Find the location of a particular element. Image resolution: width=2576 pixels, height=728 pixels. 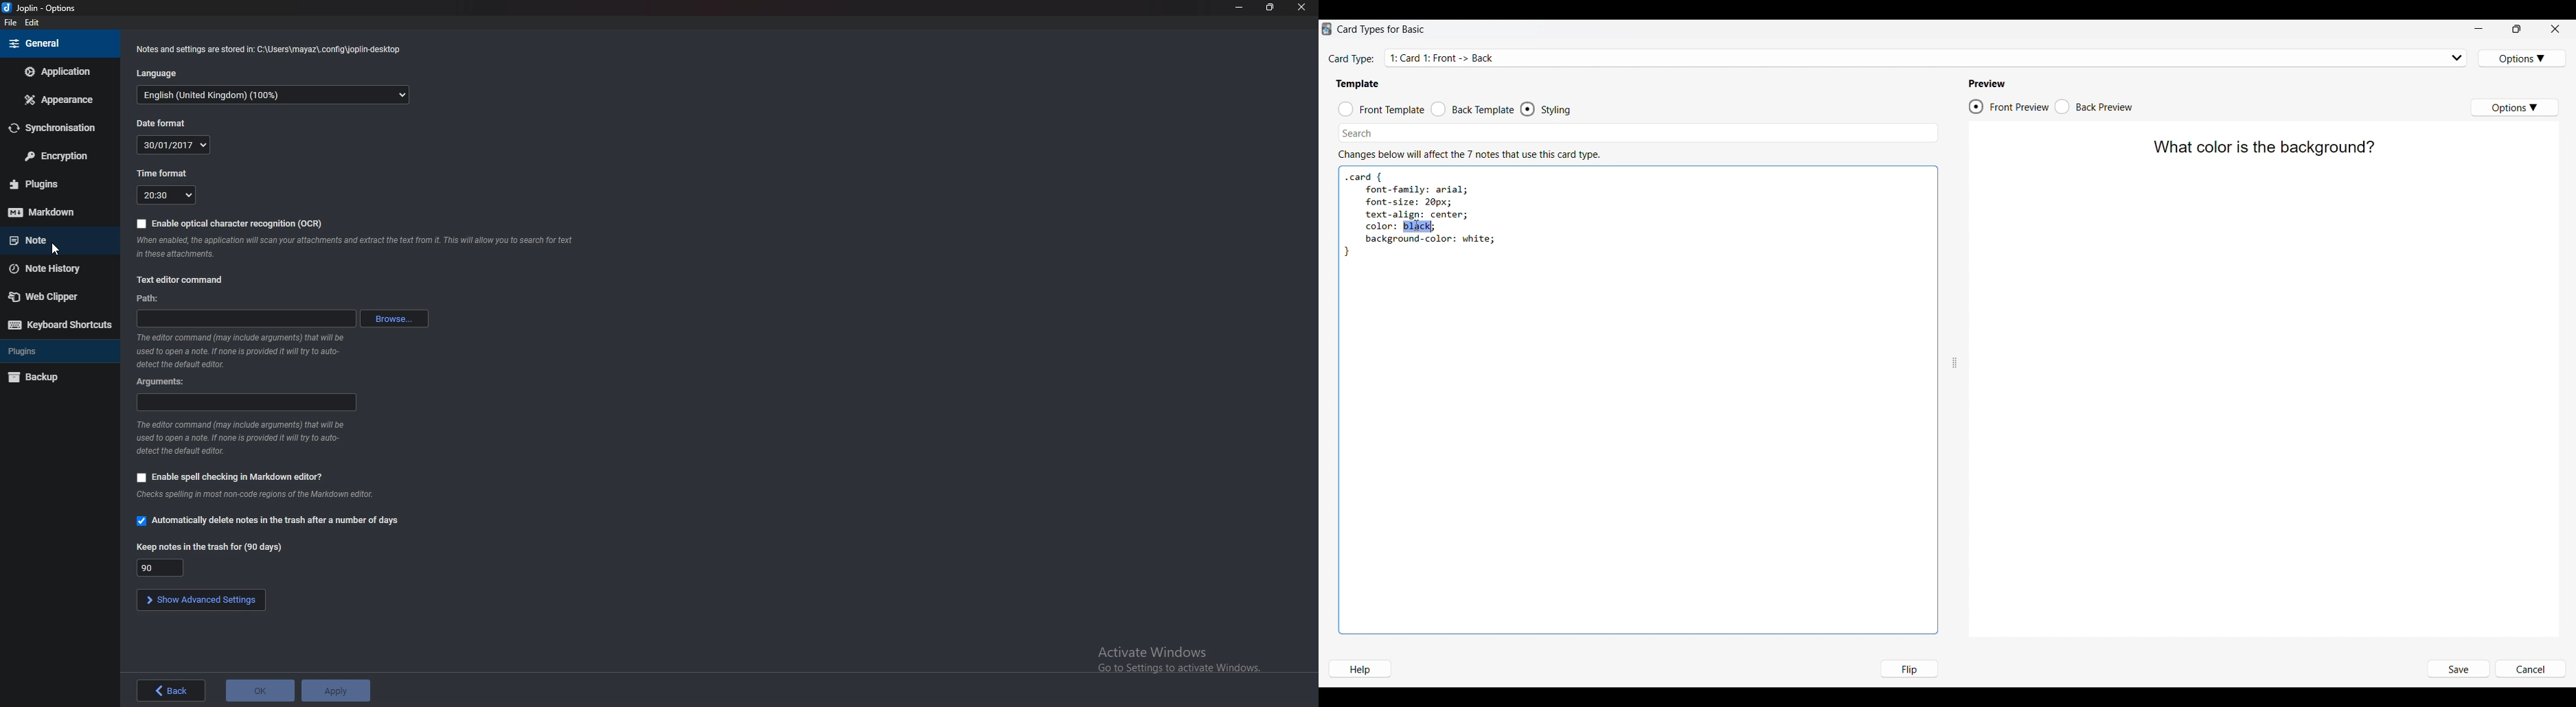

Automatically delete notes is located at coordinates (272, 522).